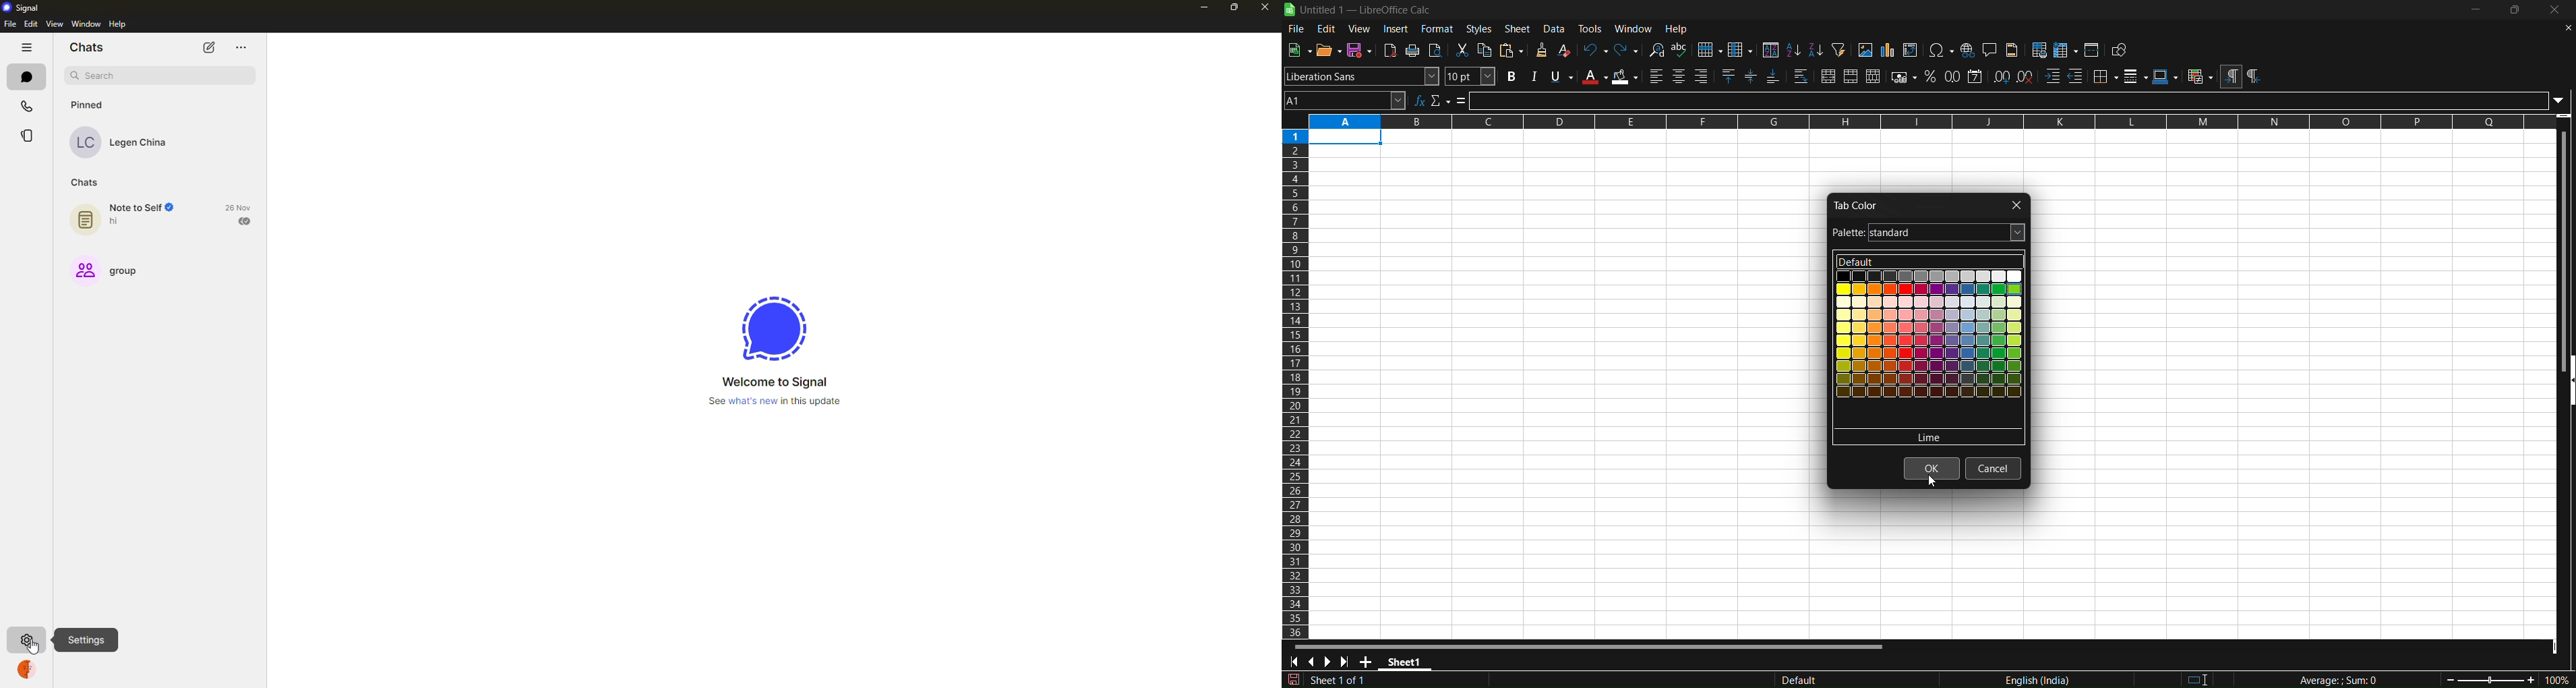 This screenshot has width=2576, height=700. I want to click on border styles, so click(2136, 76).